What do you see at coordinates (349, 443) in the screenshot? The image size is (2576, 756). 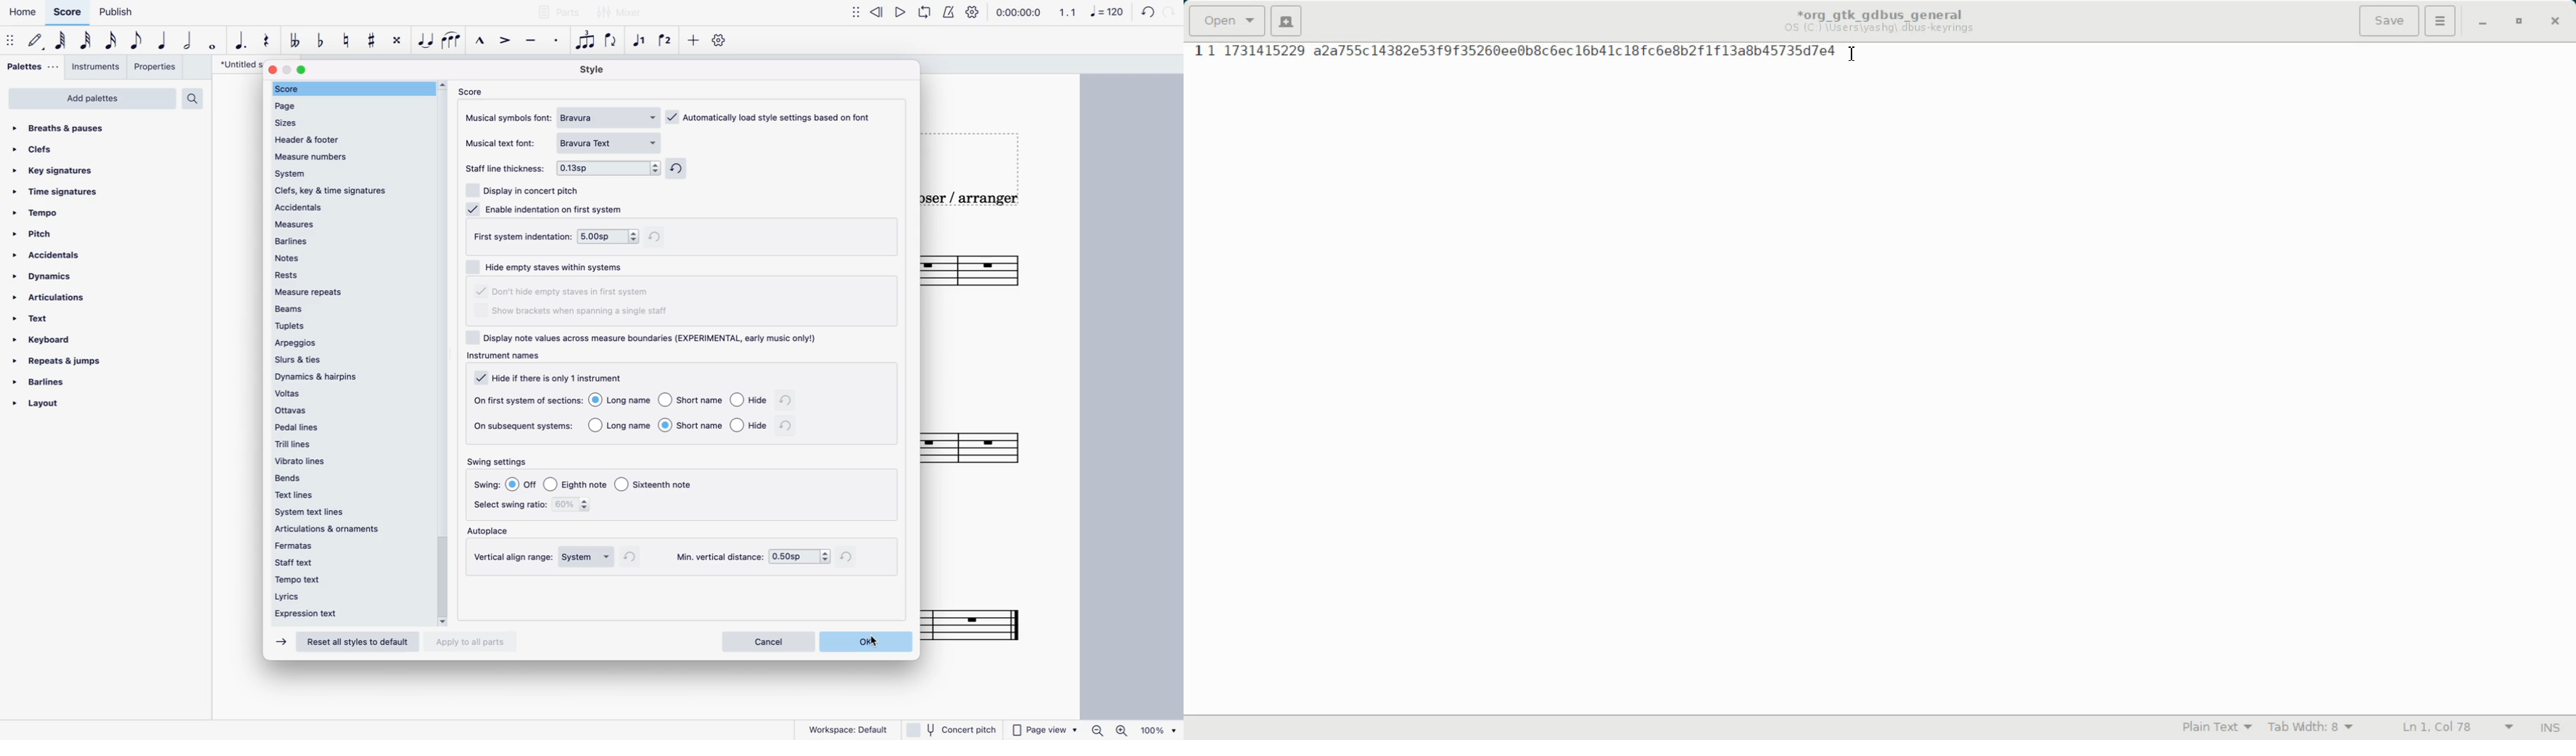 I see `trill lines` at bounding box center [349, 443].